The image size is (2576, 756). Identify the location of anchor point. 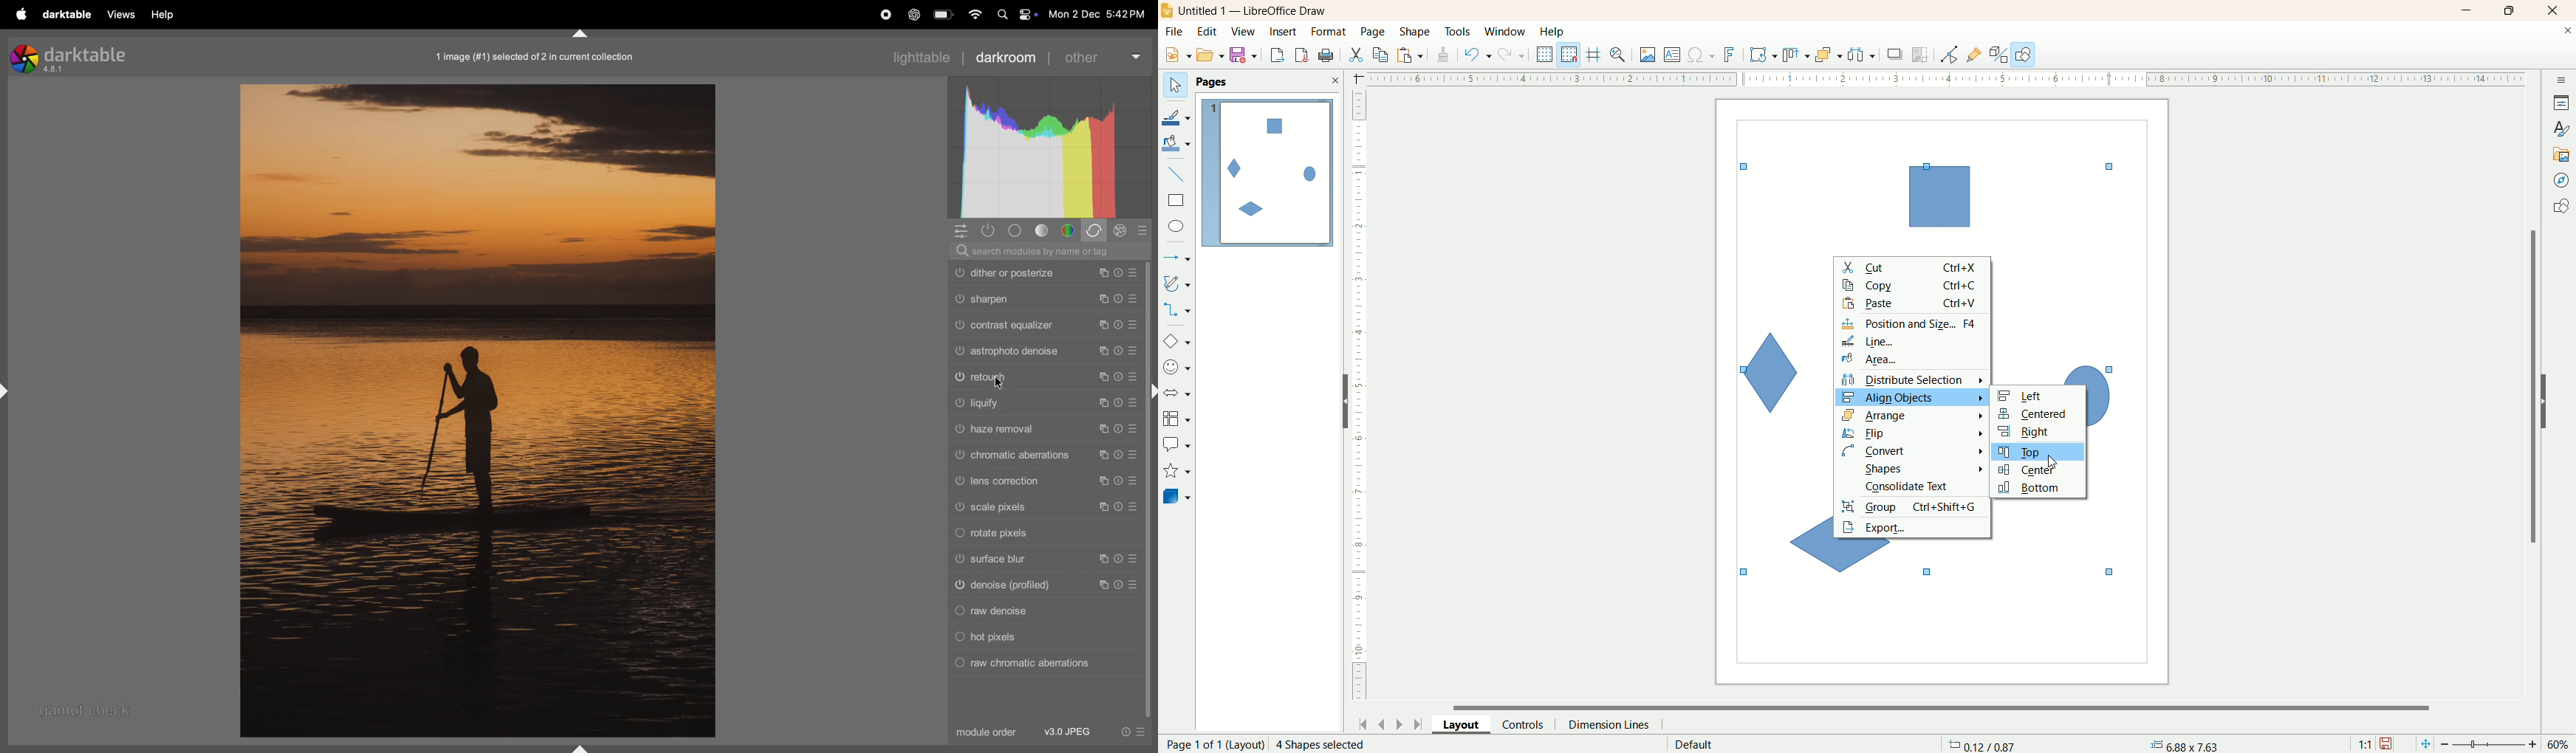
(2182, 745).